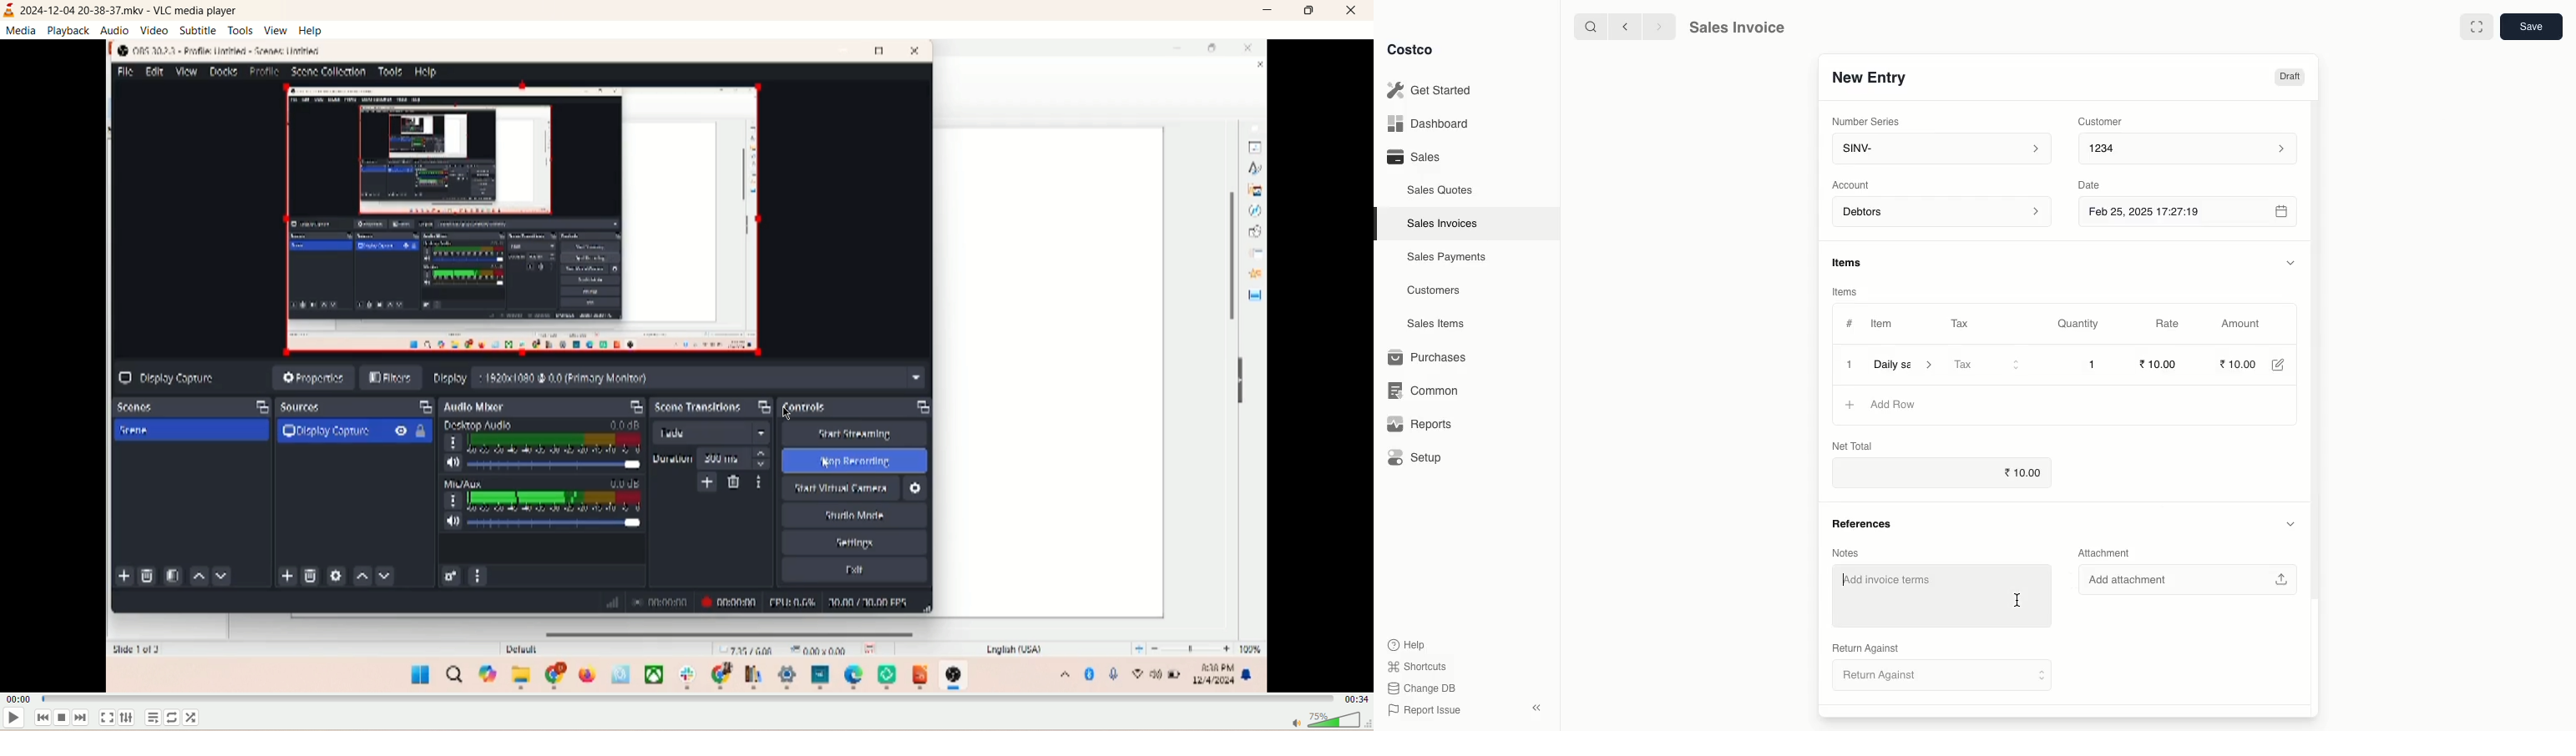  I want to click on Retum Against , so click(1943, 678).